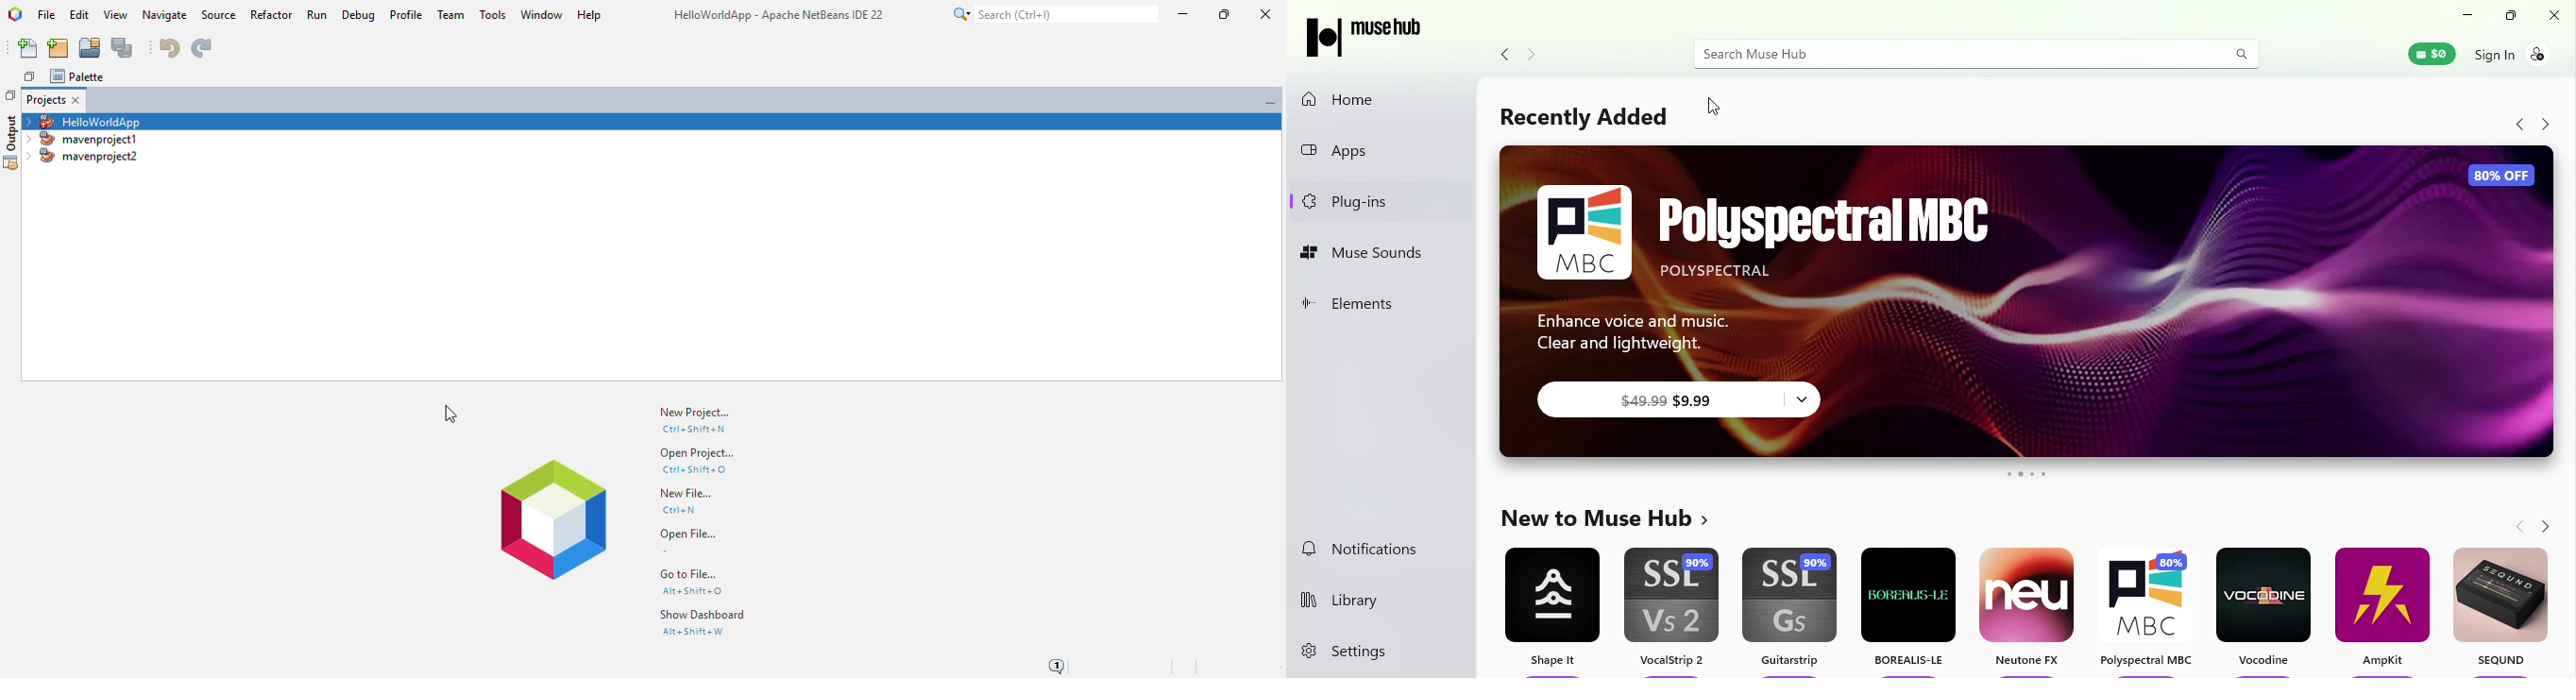 This screenshot has width=2576, height=700. Describe the element at coordinates (2465, 12) in the screenshot. I see `Minimize` at that location.